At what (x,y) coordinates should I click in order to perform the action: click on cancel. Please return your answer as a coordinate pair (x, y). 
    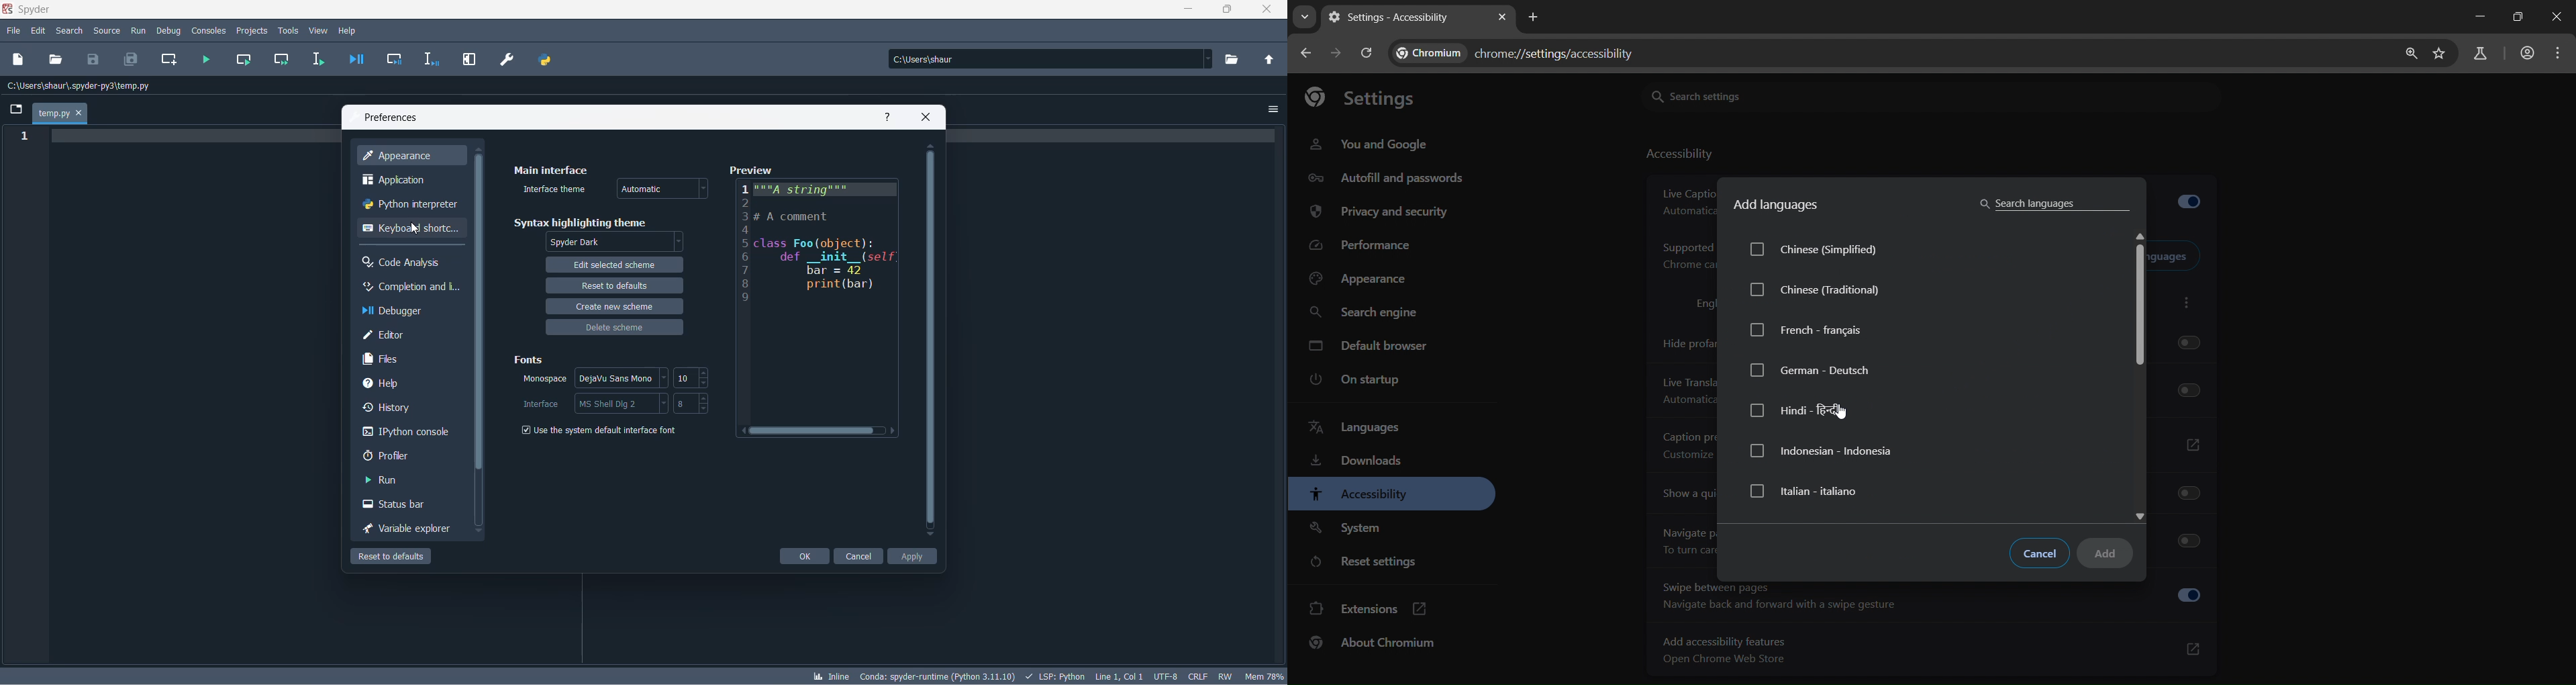
    Looking at the image, I should click on (2042, 554).